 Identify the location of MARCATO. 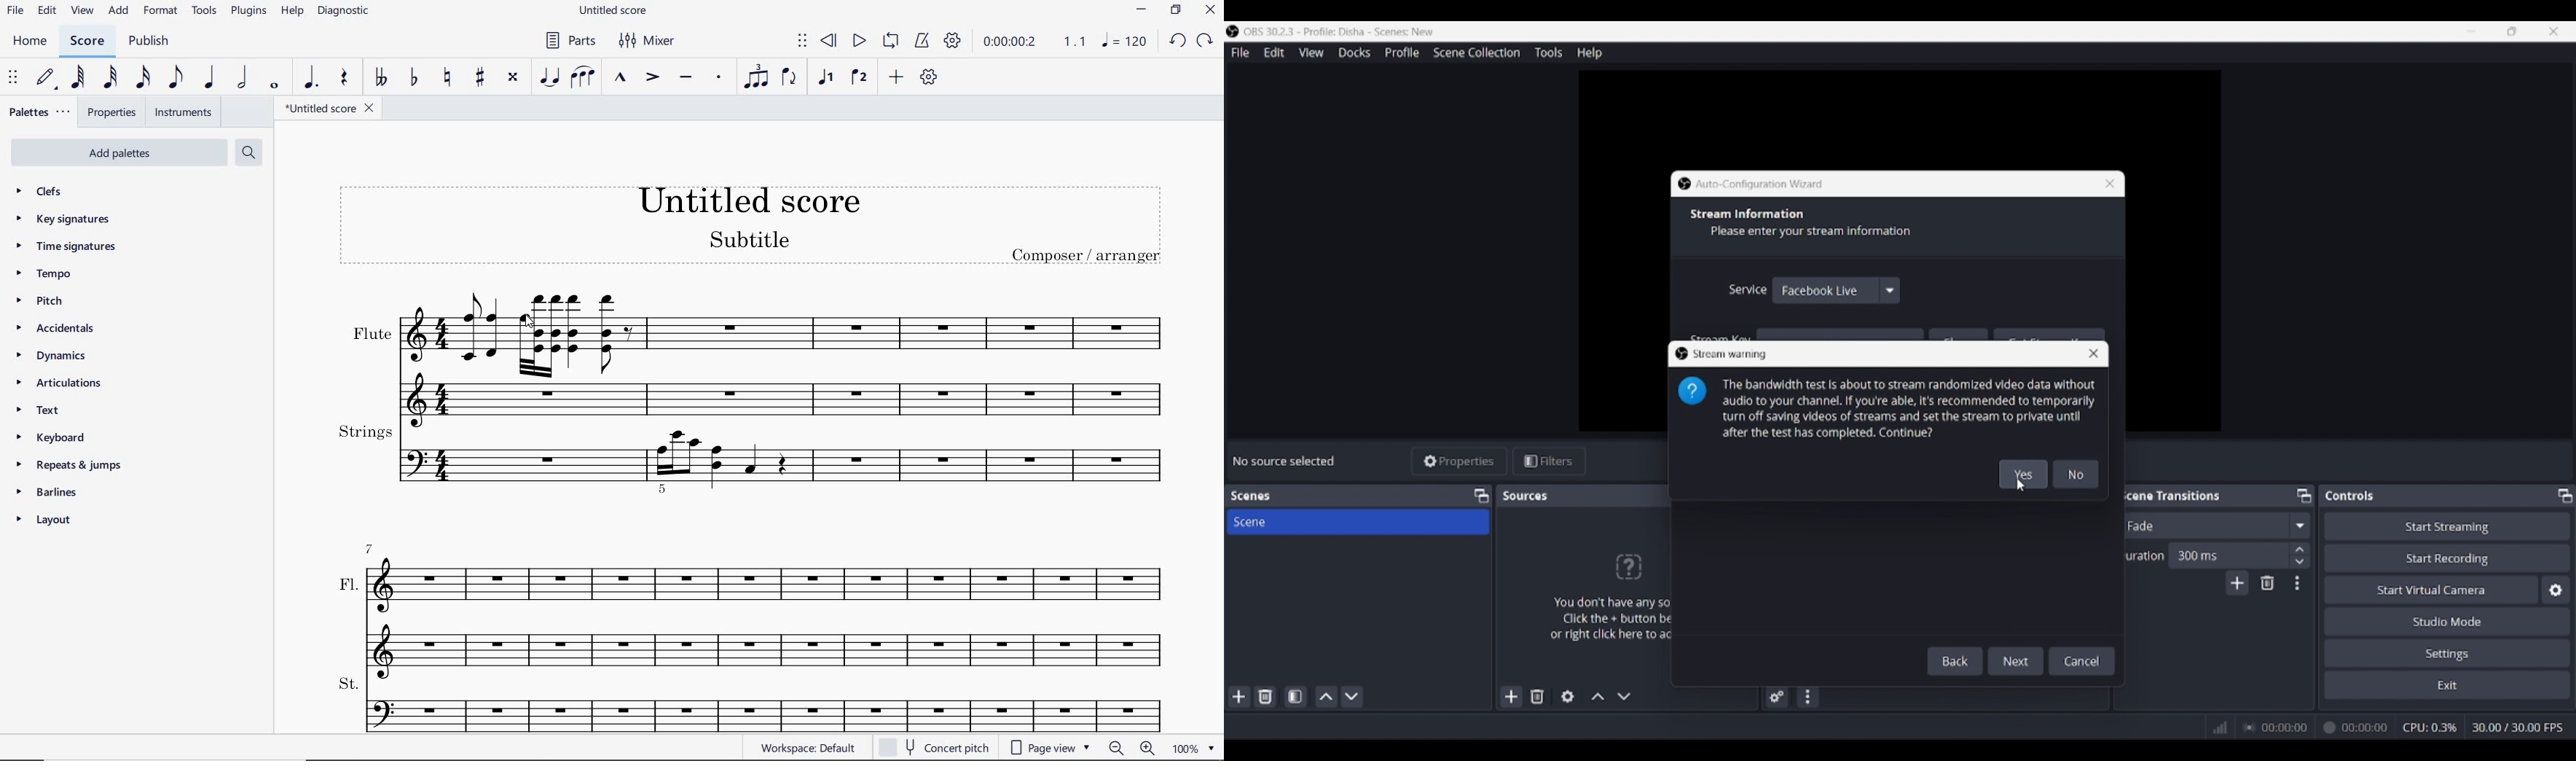
(619, 80).